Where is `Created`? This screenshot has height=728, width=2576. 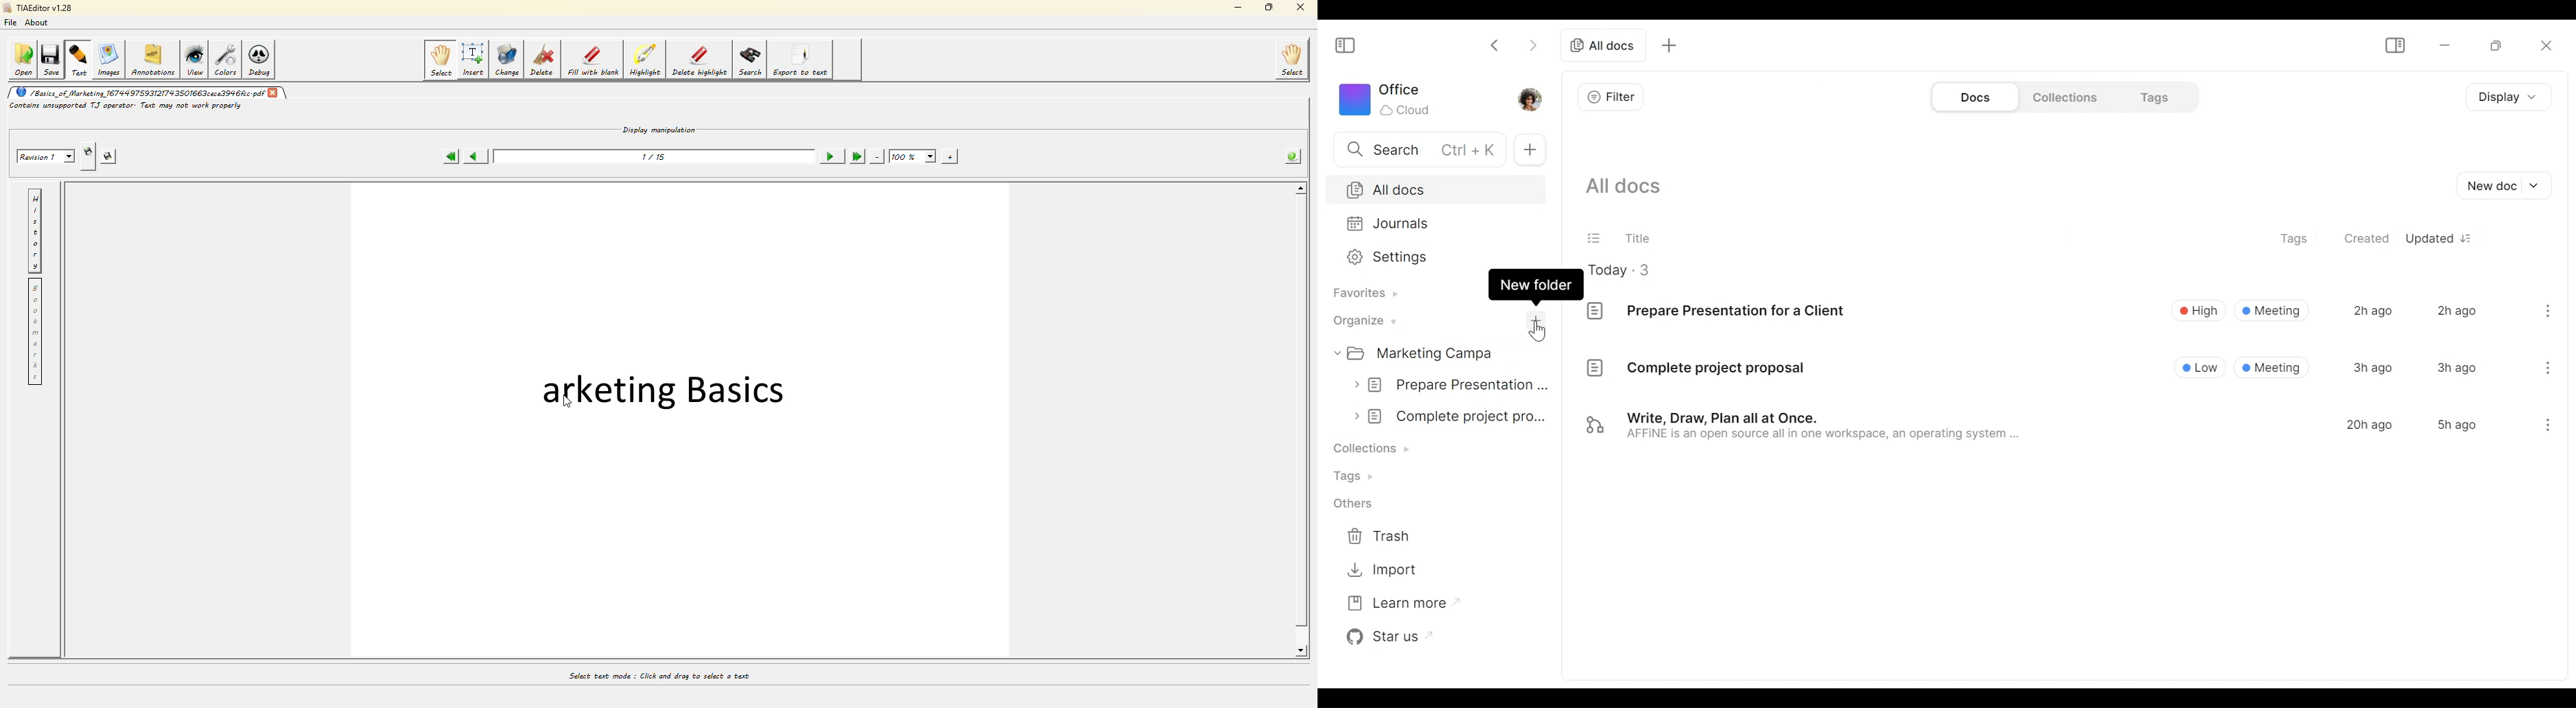
Created is located at coordinates (2368, 239).